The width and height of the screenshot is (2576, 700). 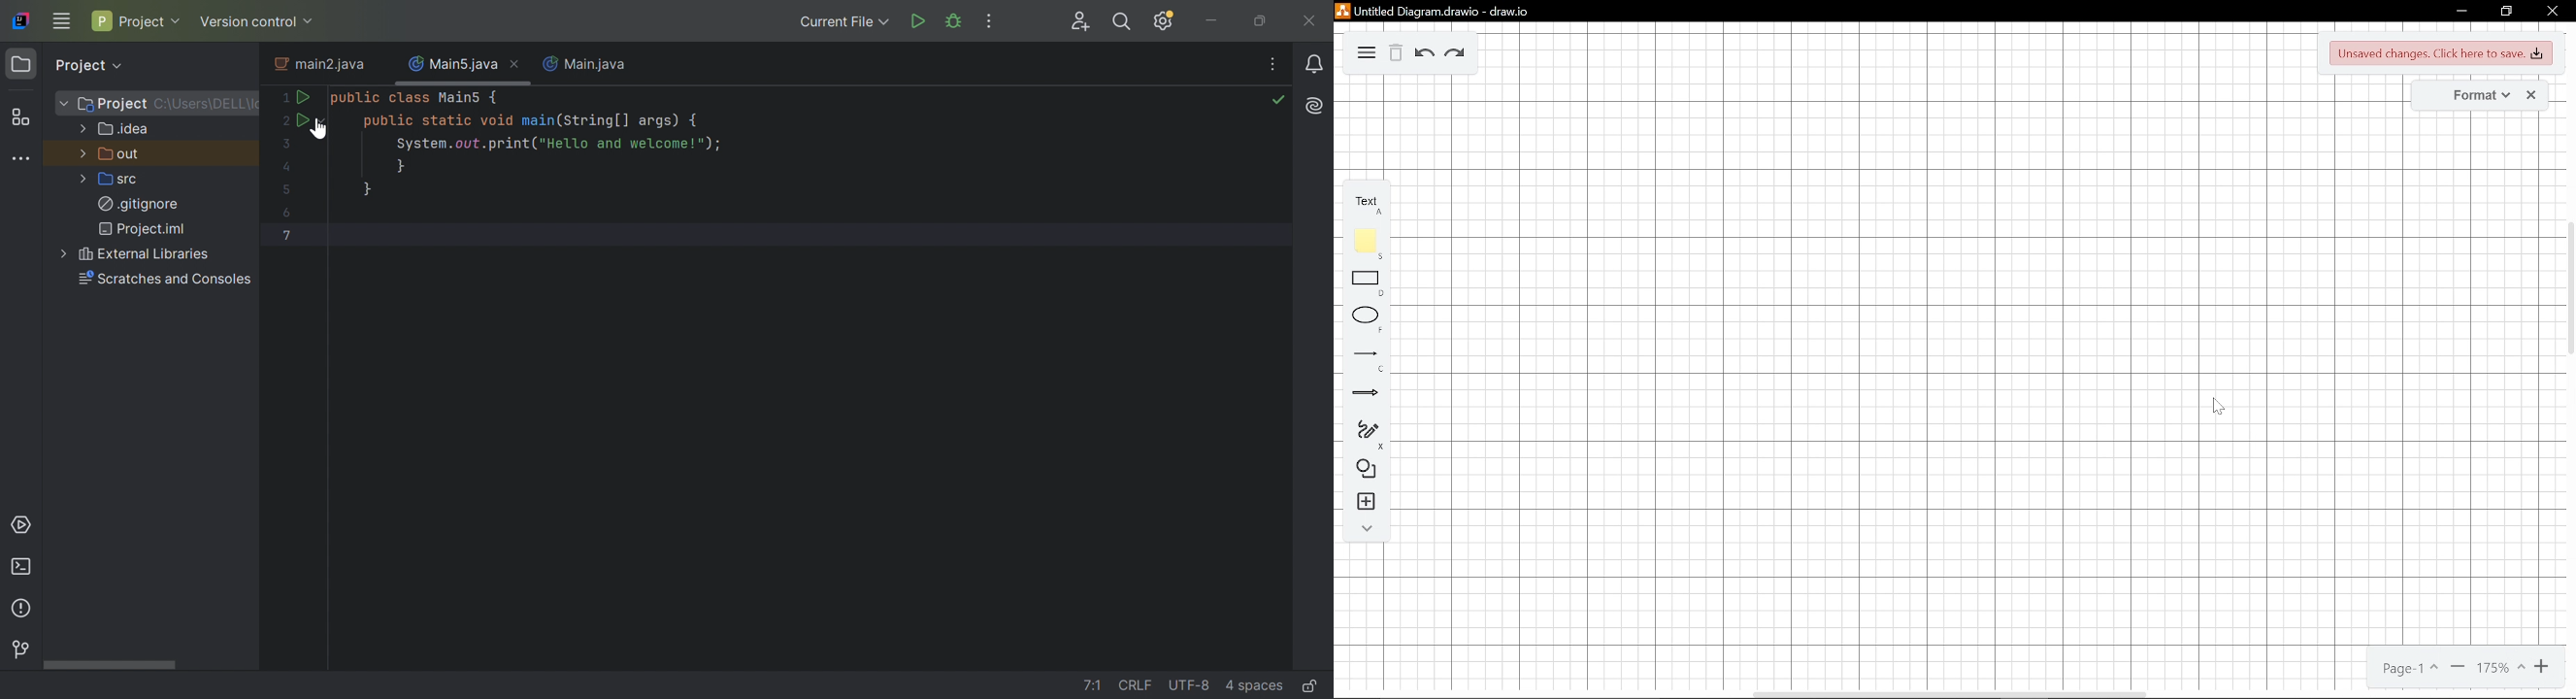 I want to click on undo, so click(x=1425, y=54).